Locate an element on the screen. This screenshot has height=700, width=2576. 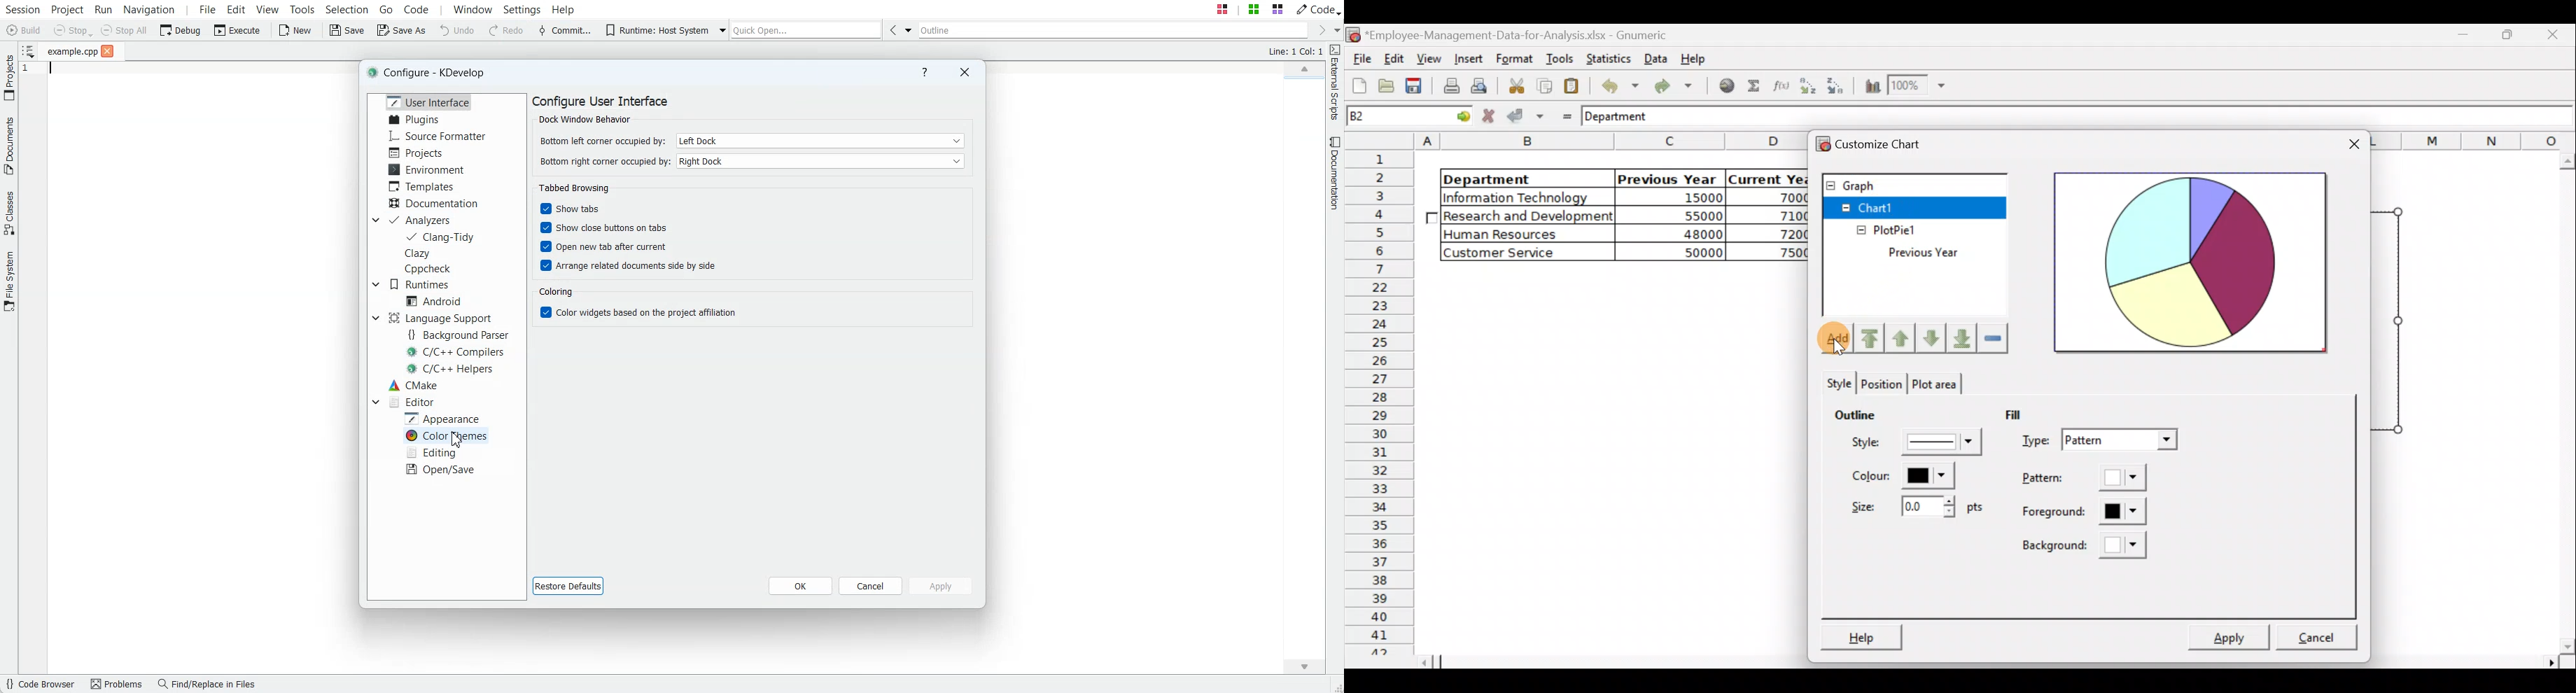
Create a new workbook is located at coordinates (1359, 85).